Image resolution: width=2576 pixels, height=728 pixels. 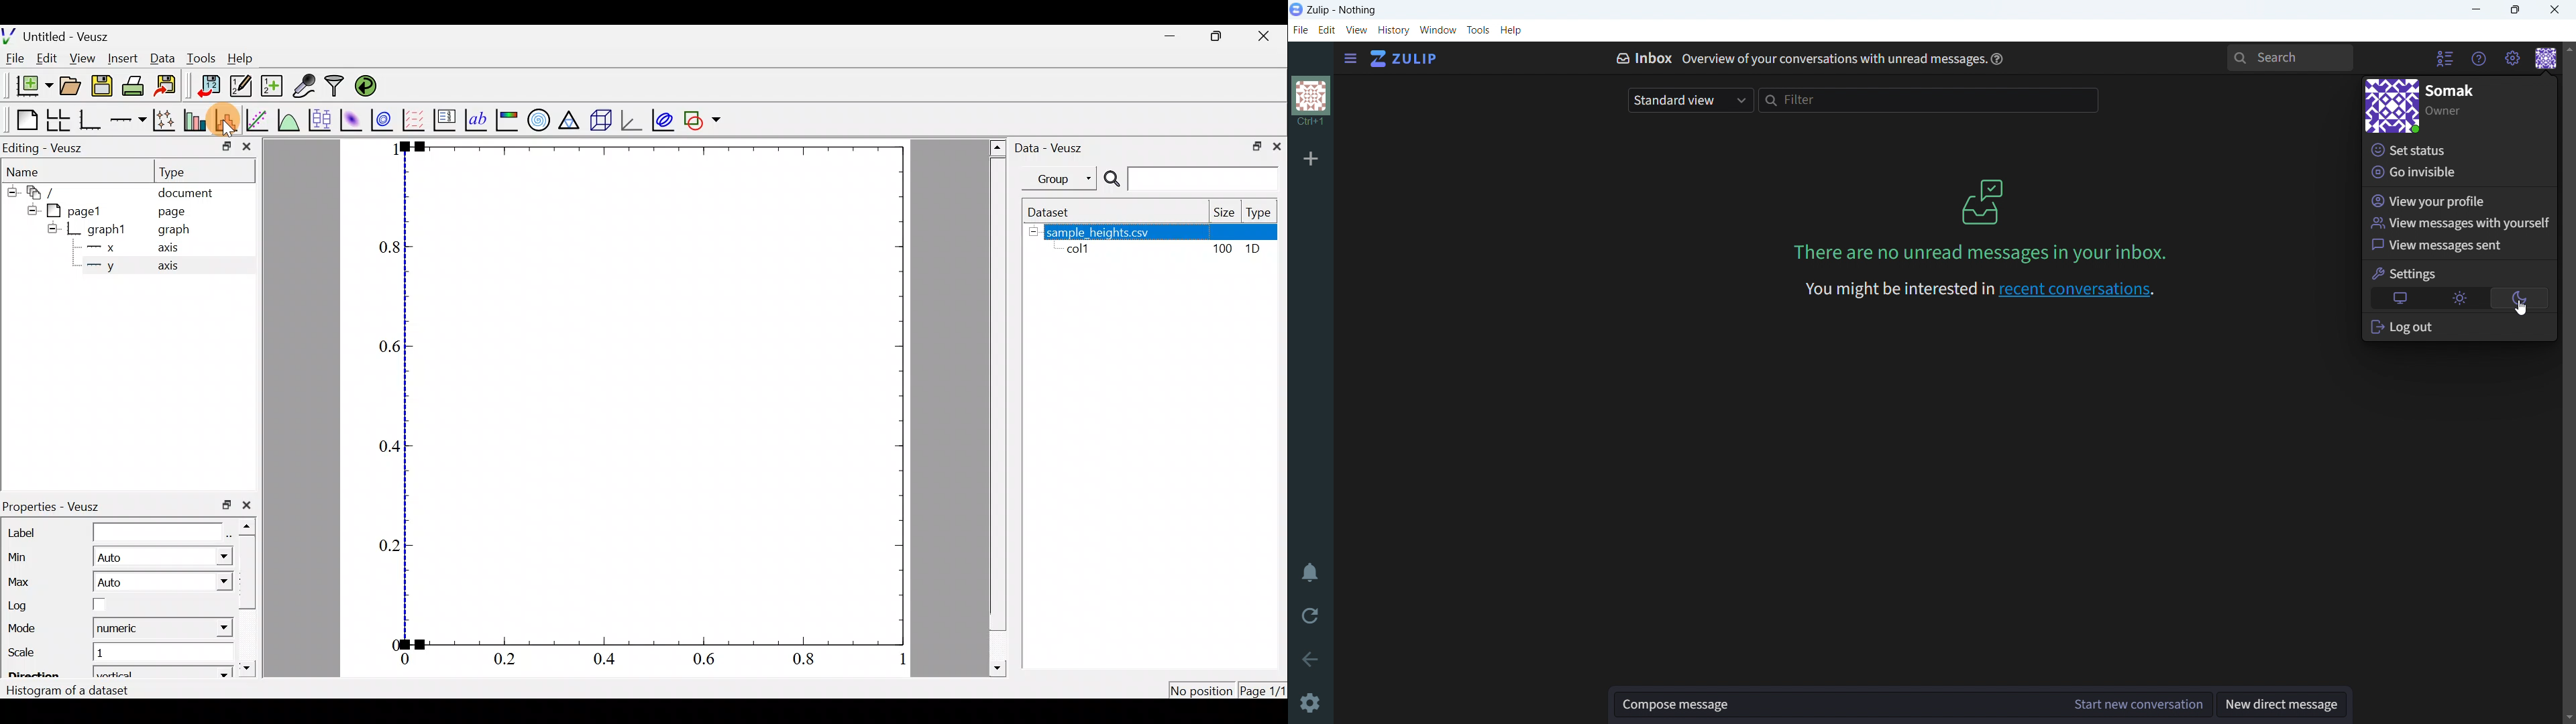 What do you see at coordinates (2457, 172) in the screenshot?
I see `go invisible` at bounding box center [2457, 172].